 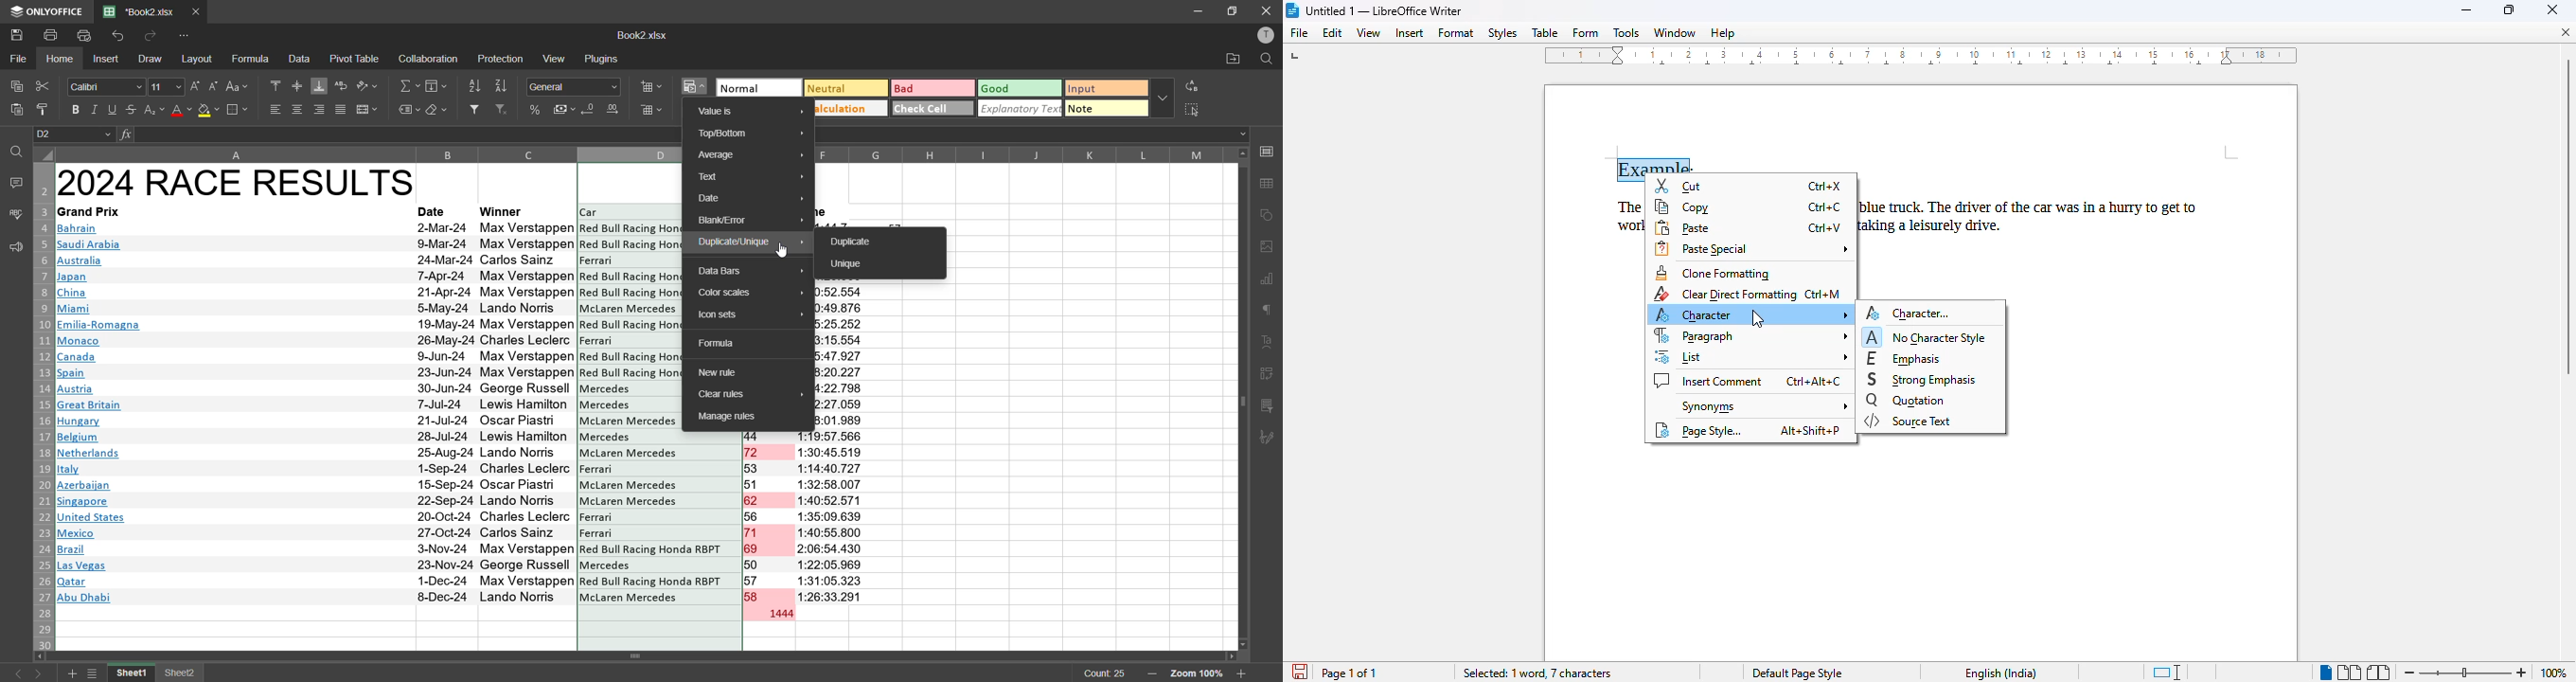 What do you see at coordinates (275, 84) in the screenshot?
I see `align top` at bounding box center [275, 84].